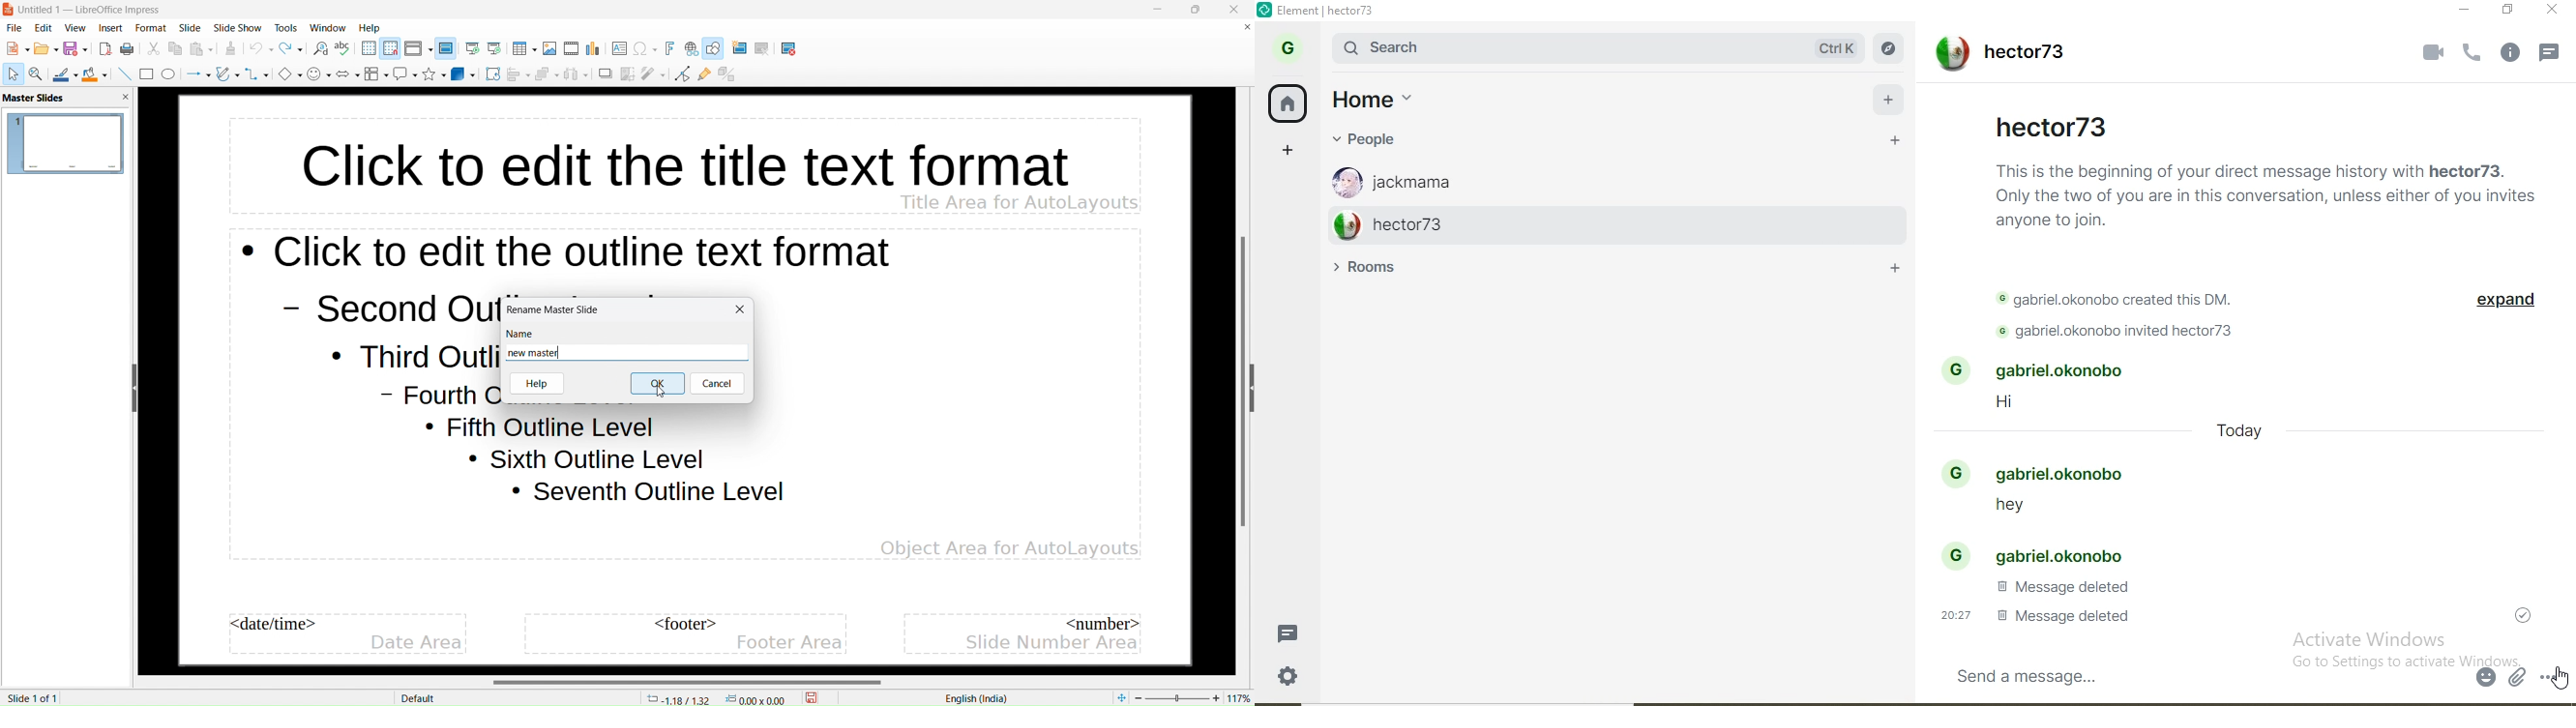 This screenshot has width=2576, height=728. Describe the element at coordinates (154, 49) in the screenshot. I see `cut` at that location.